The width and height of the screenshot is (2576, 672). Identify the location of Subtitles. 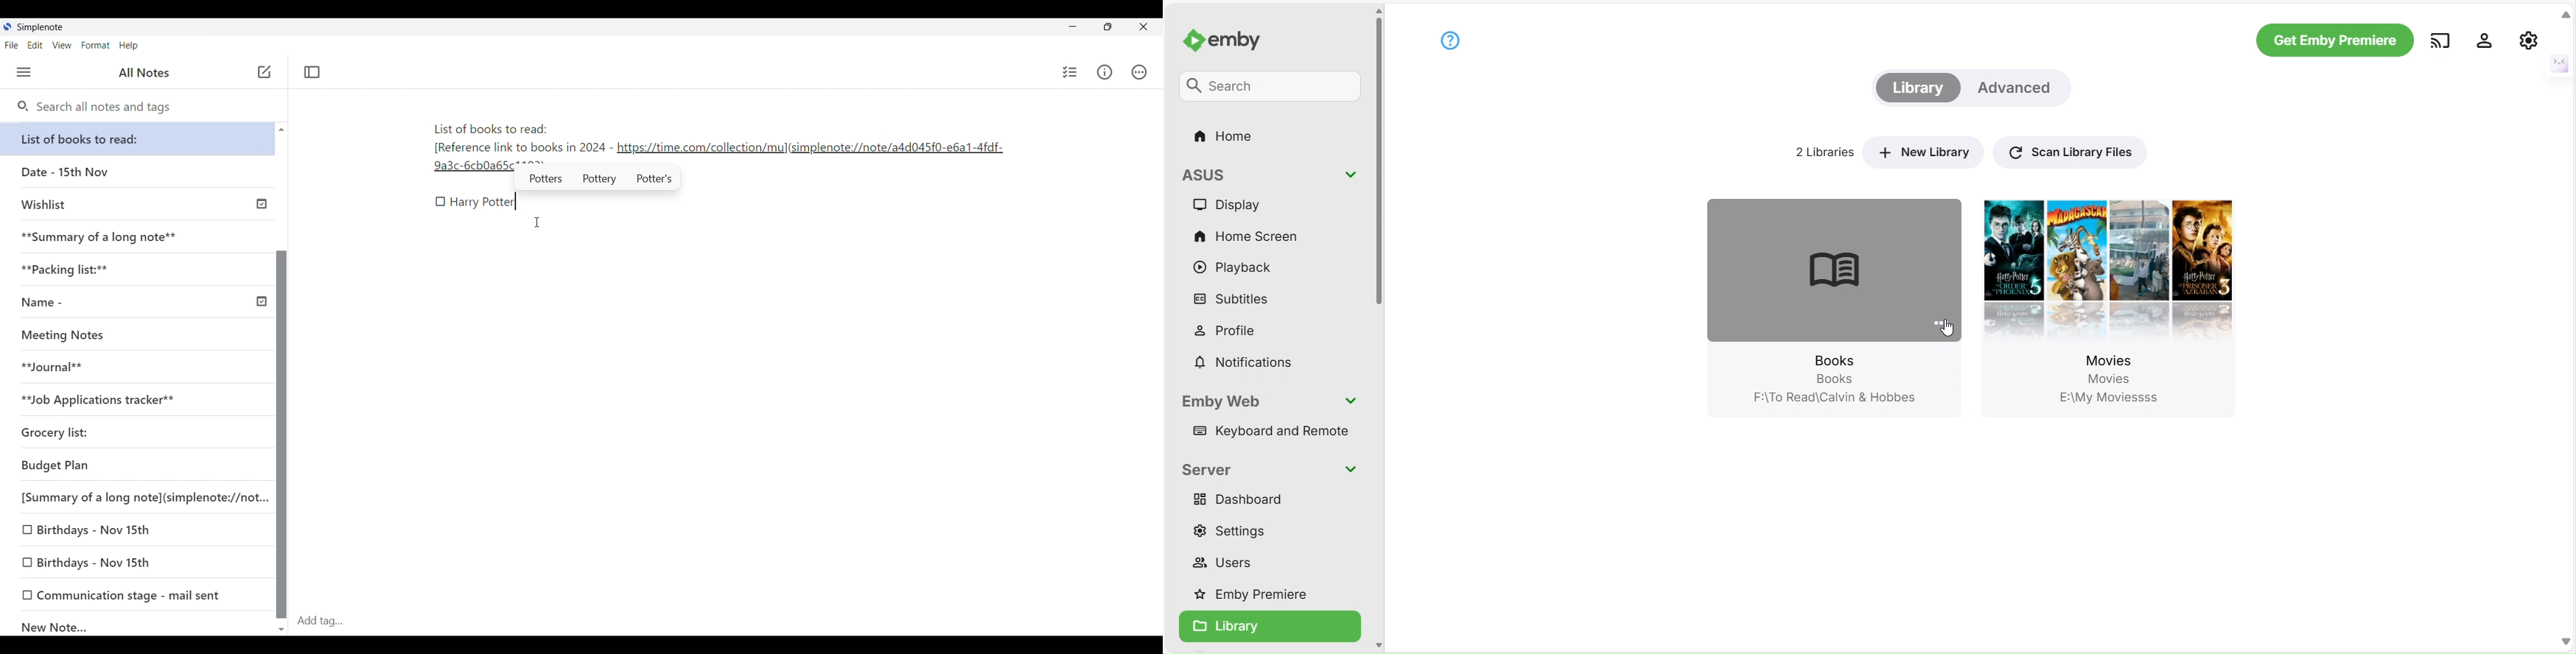
(1236, 300).